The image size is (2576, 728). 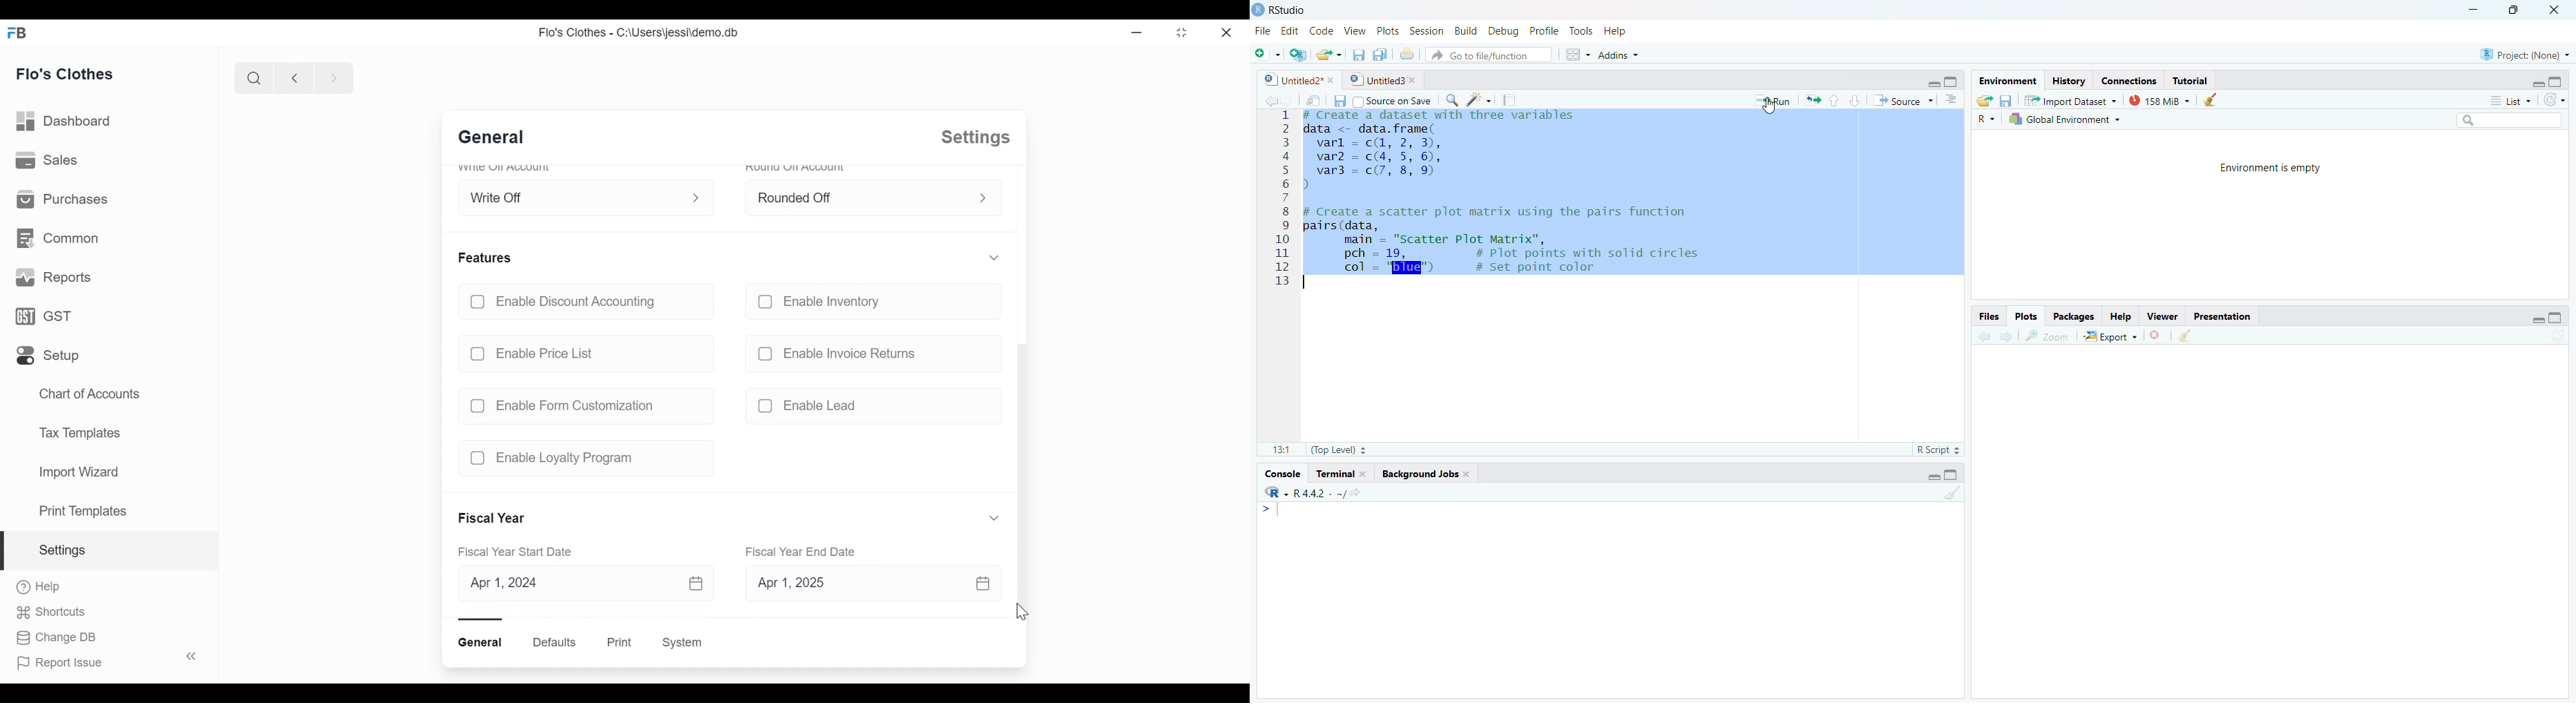 What do you see at coordinates (2556, 14) in the screenshot?
I see `Close` at bounding box center [2556, 14].